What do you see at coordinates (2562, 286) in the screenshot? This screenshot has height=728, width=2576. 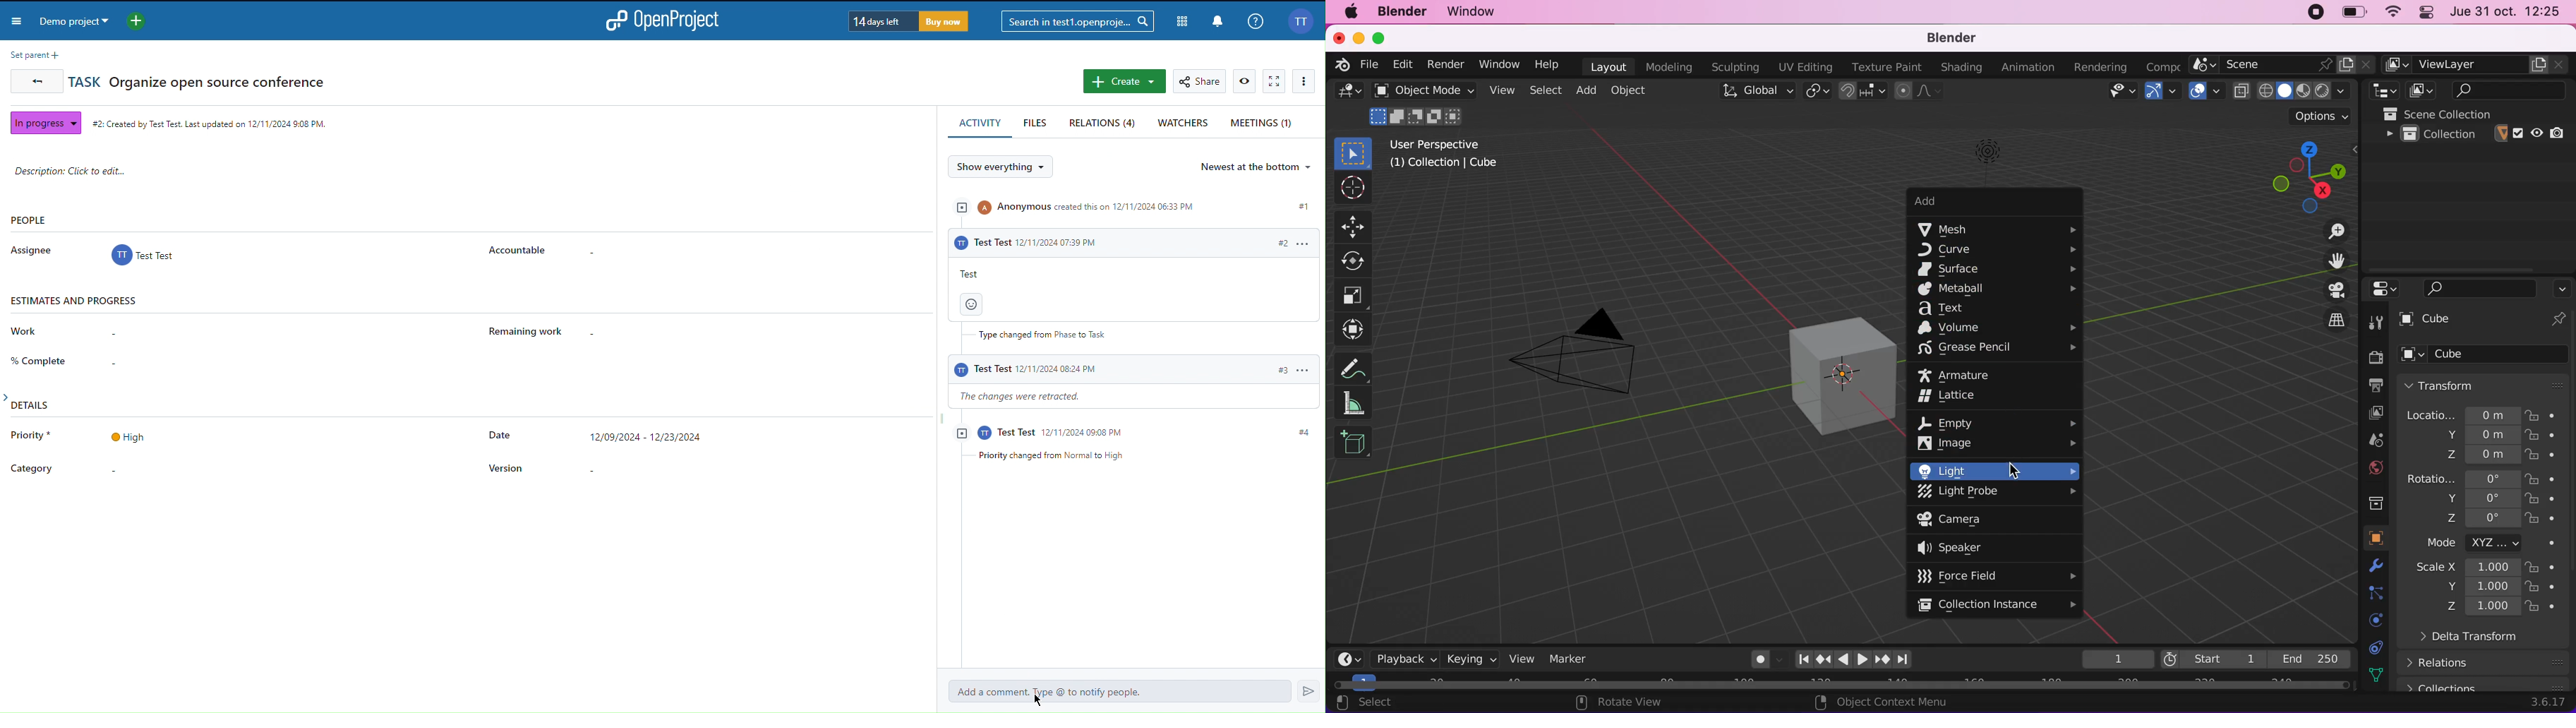 I see `options` at bounding box center [2562, 286].